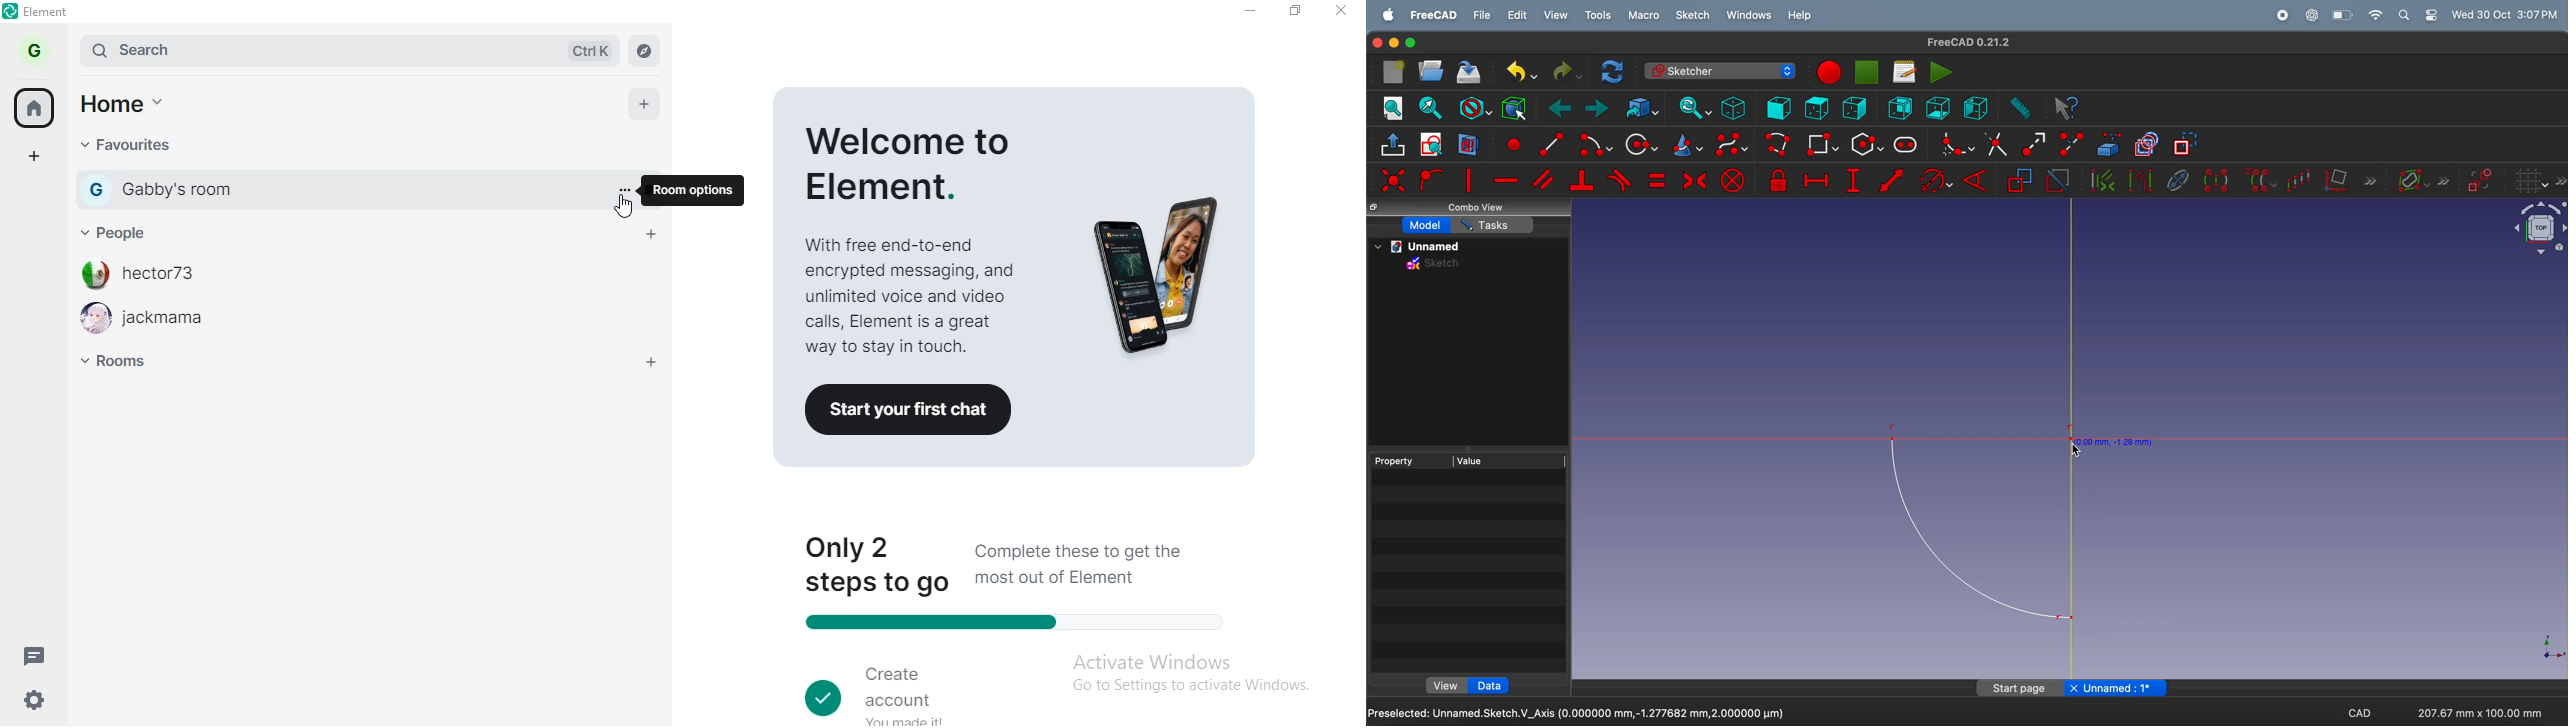  What do you see at coordinates (1376, 208) in the screenshot?
I see `copy` at bounding box center [1376, 208].